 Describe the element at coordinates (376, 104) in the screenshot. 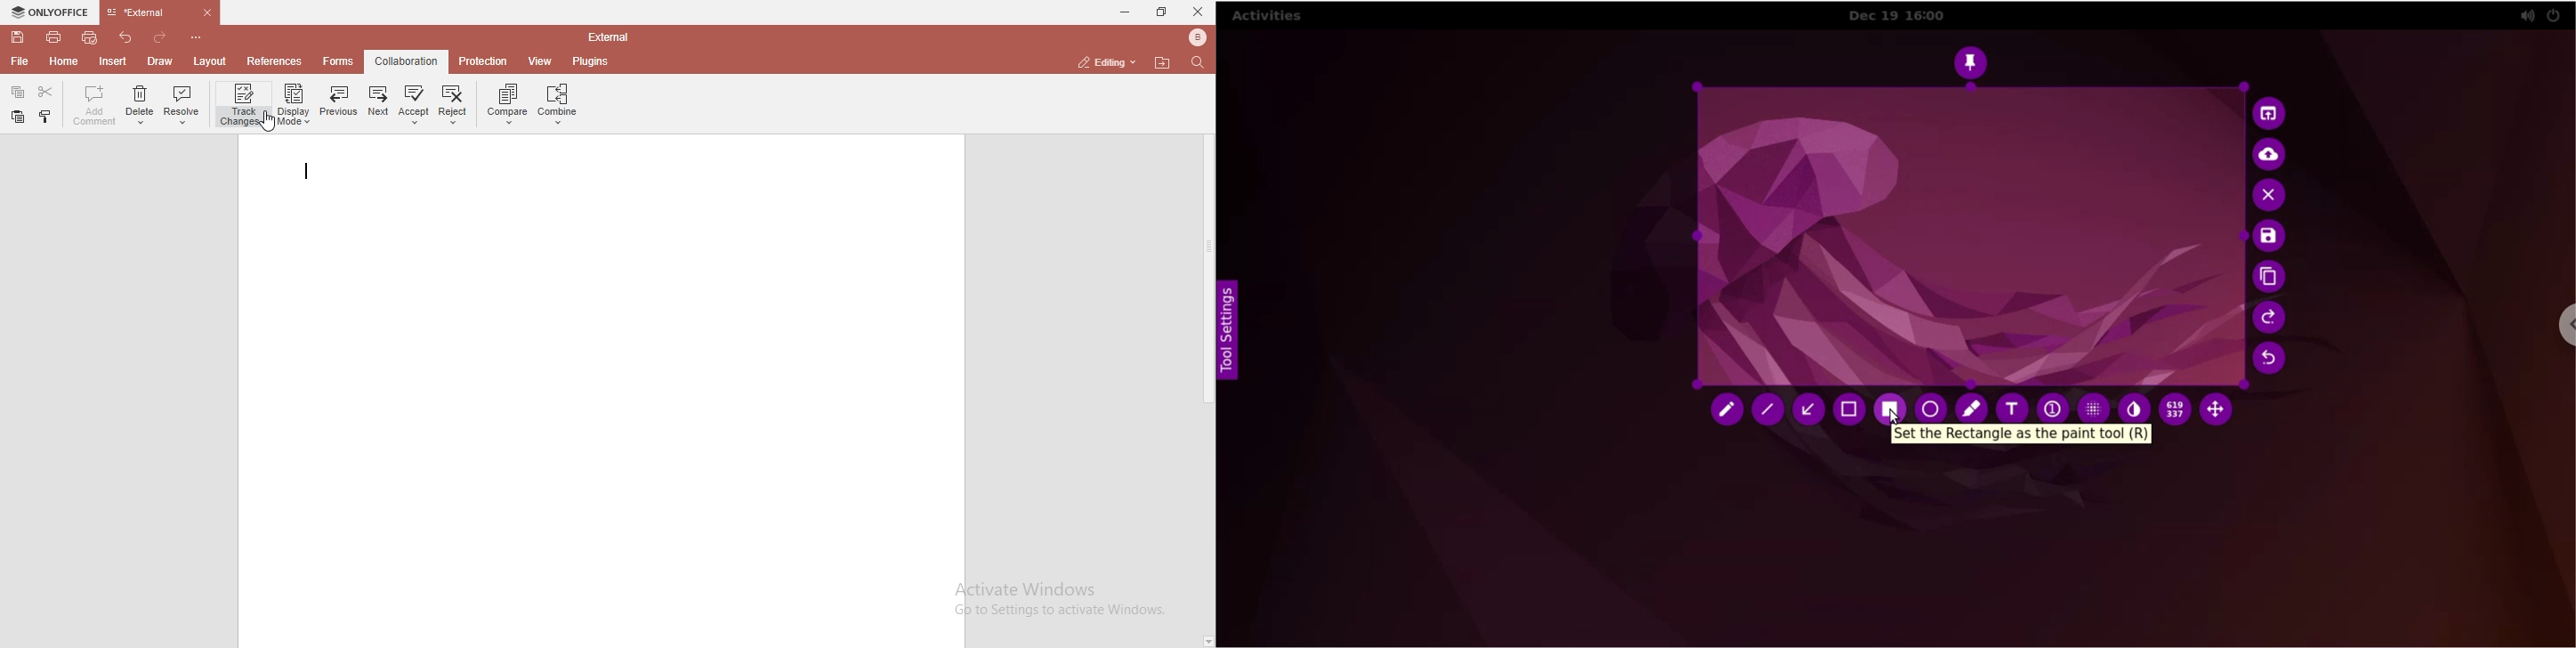

I see `next` at that location.